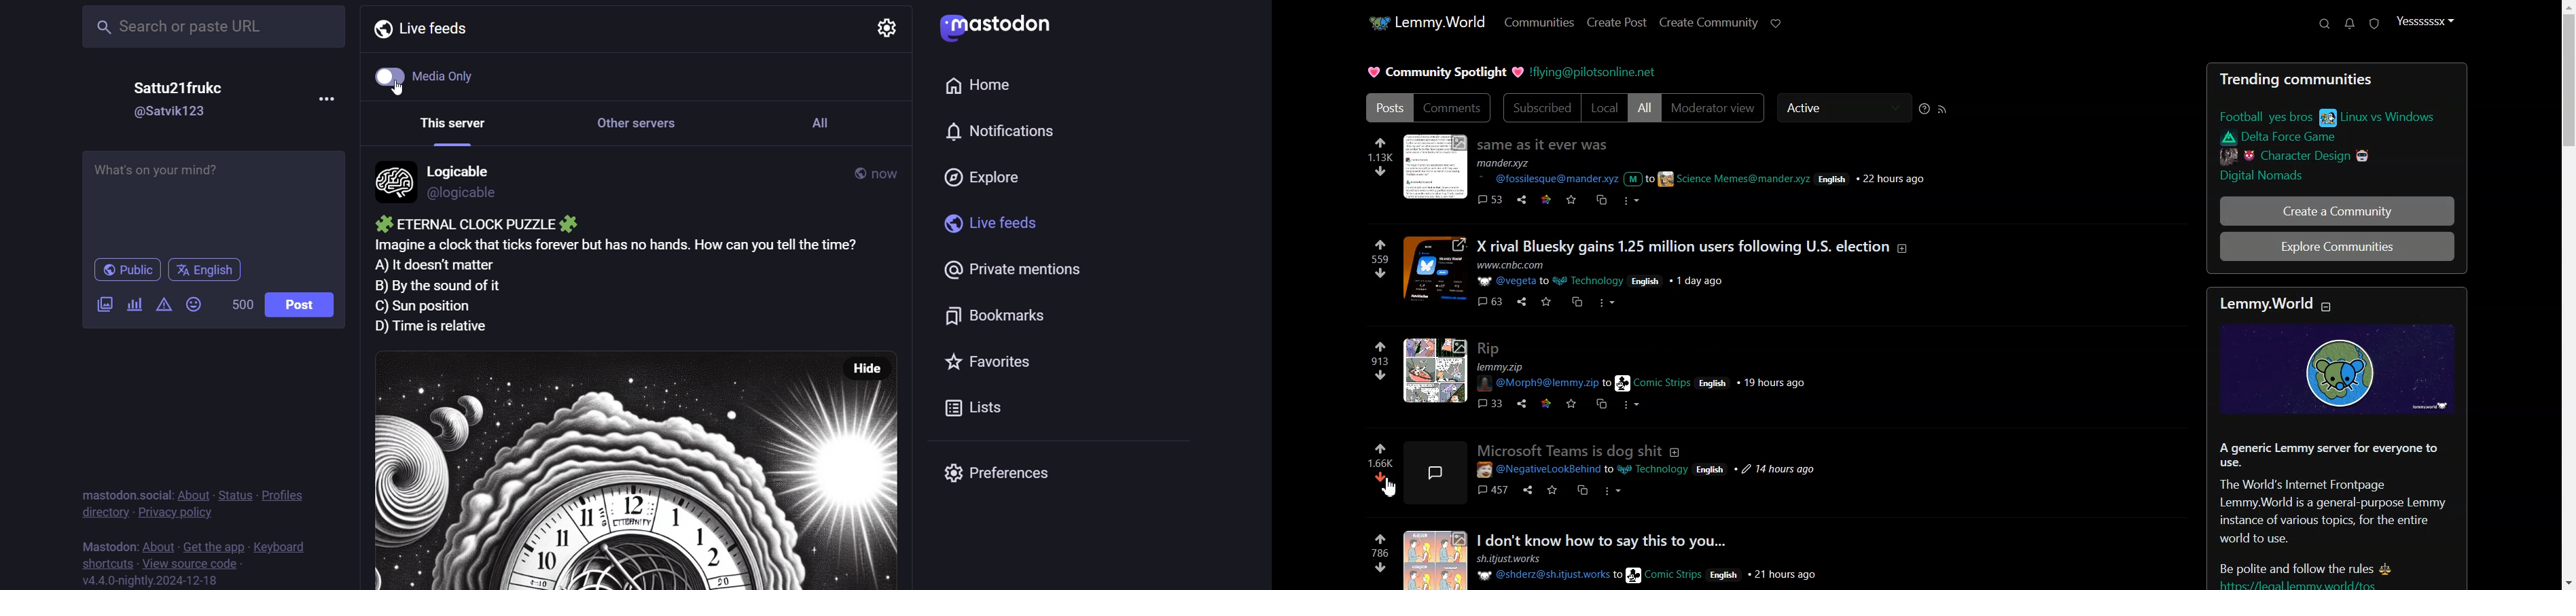 Image resolution: width=2576 pixels, height=616 pixels. What do you see at coordinates (1524, 404) in the screenshot?
I see `share` at bounding box center [1524, 404].